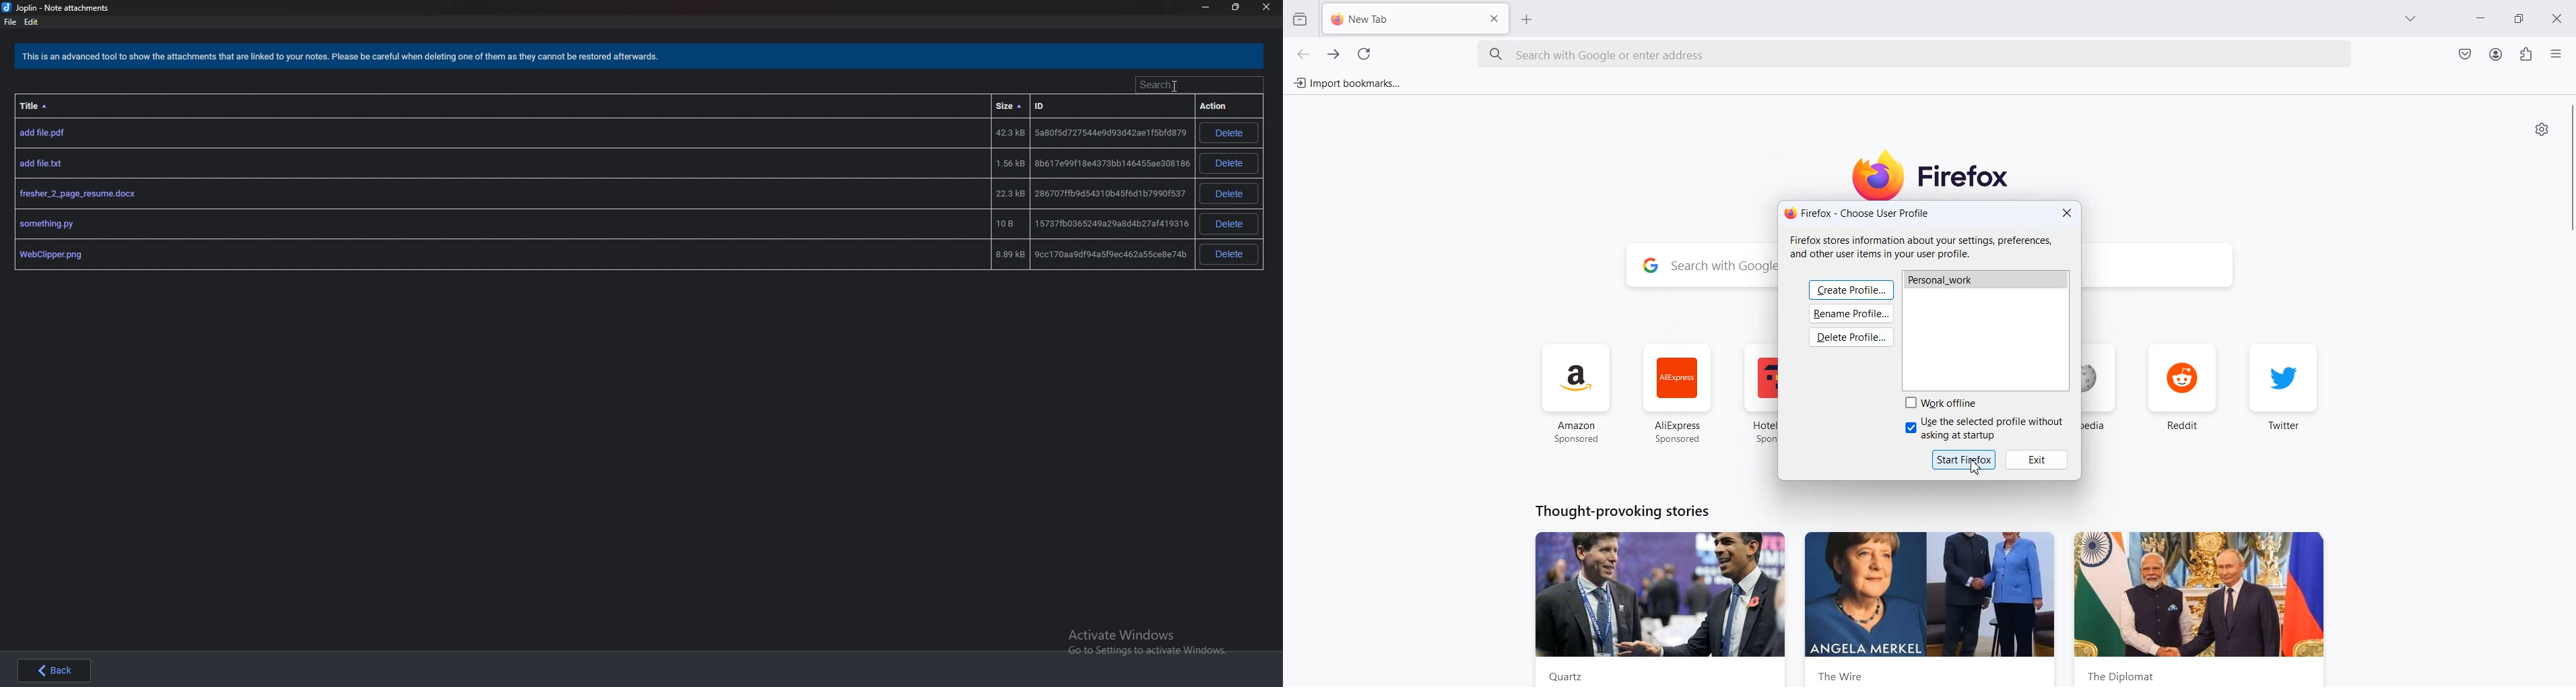 The image size is (2576, 700). Describe the element at coordinates (1266, 8) in the screenshot. I see `close` at that location.